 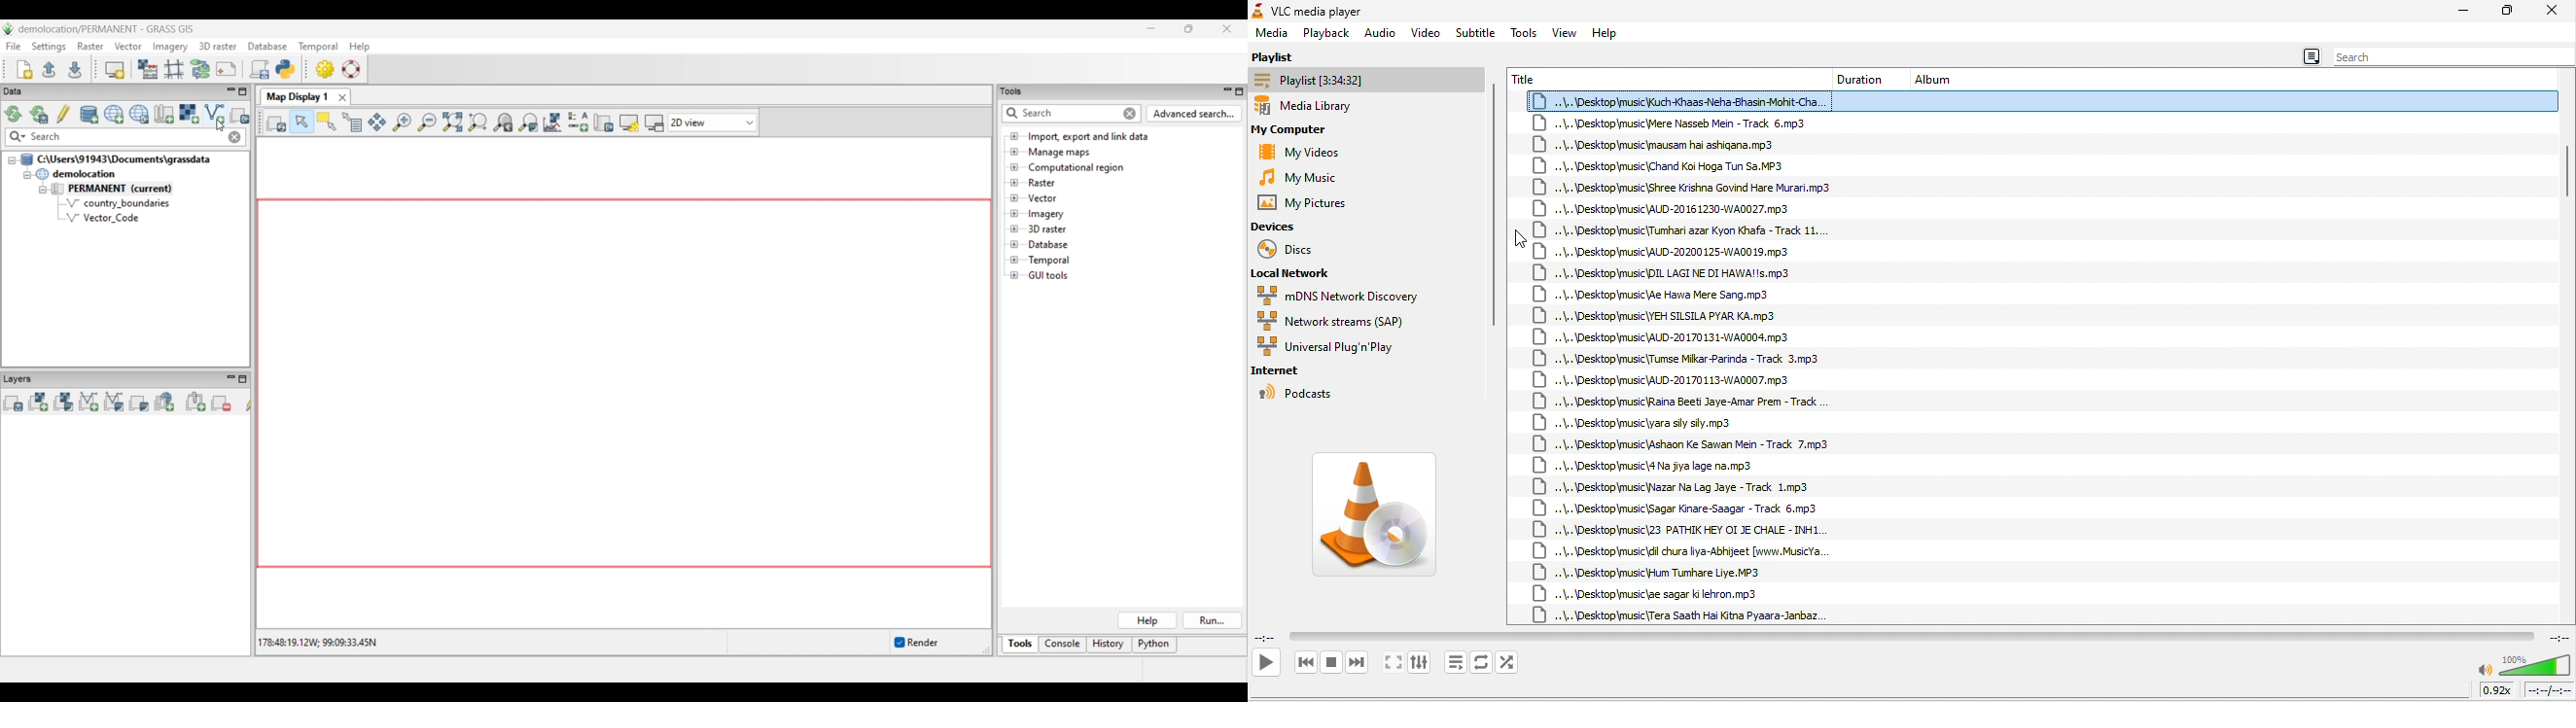 What do you see at coordinates (2557, 637) in the screenshot?
I see `total time` at bounding box center [2557, 637].